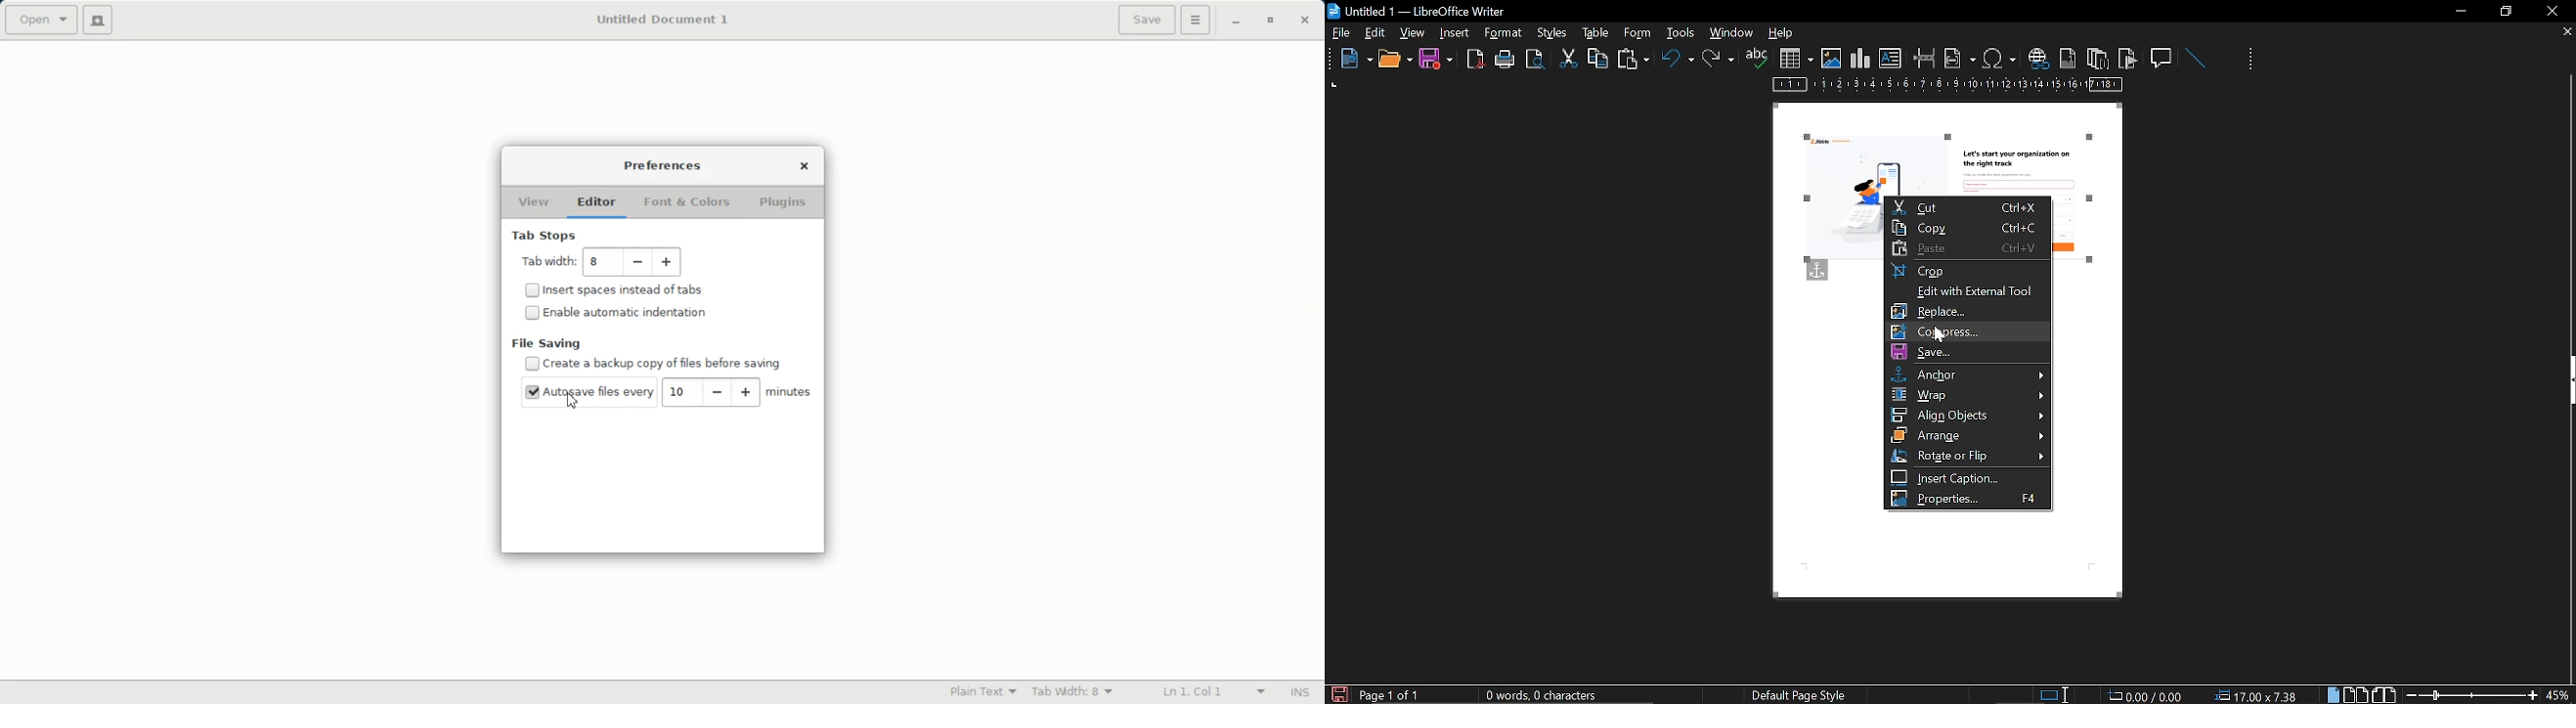 Image resolution: width=2576 pixels, height=728 pixels. I want to click on Minimize, so click(1237, 21).